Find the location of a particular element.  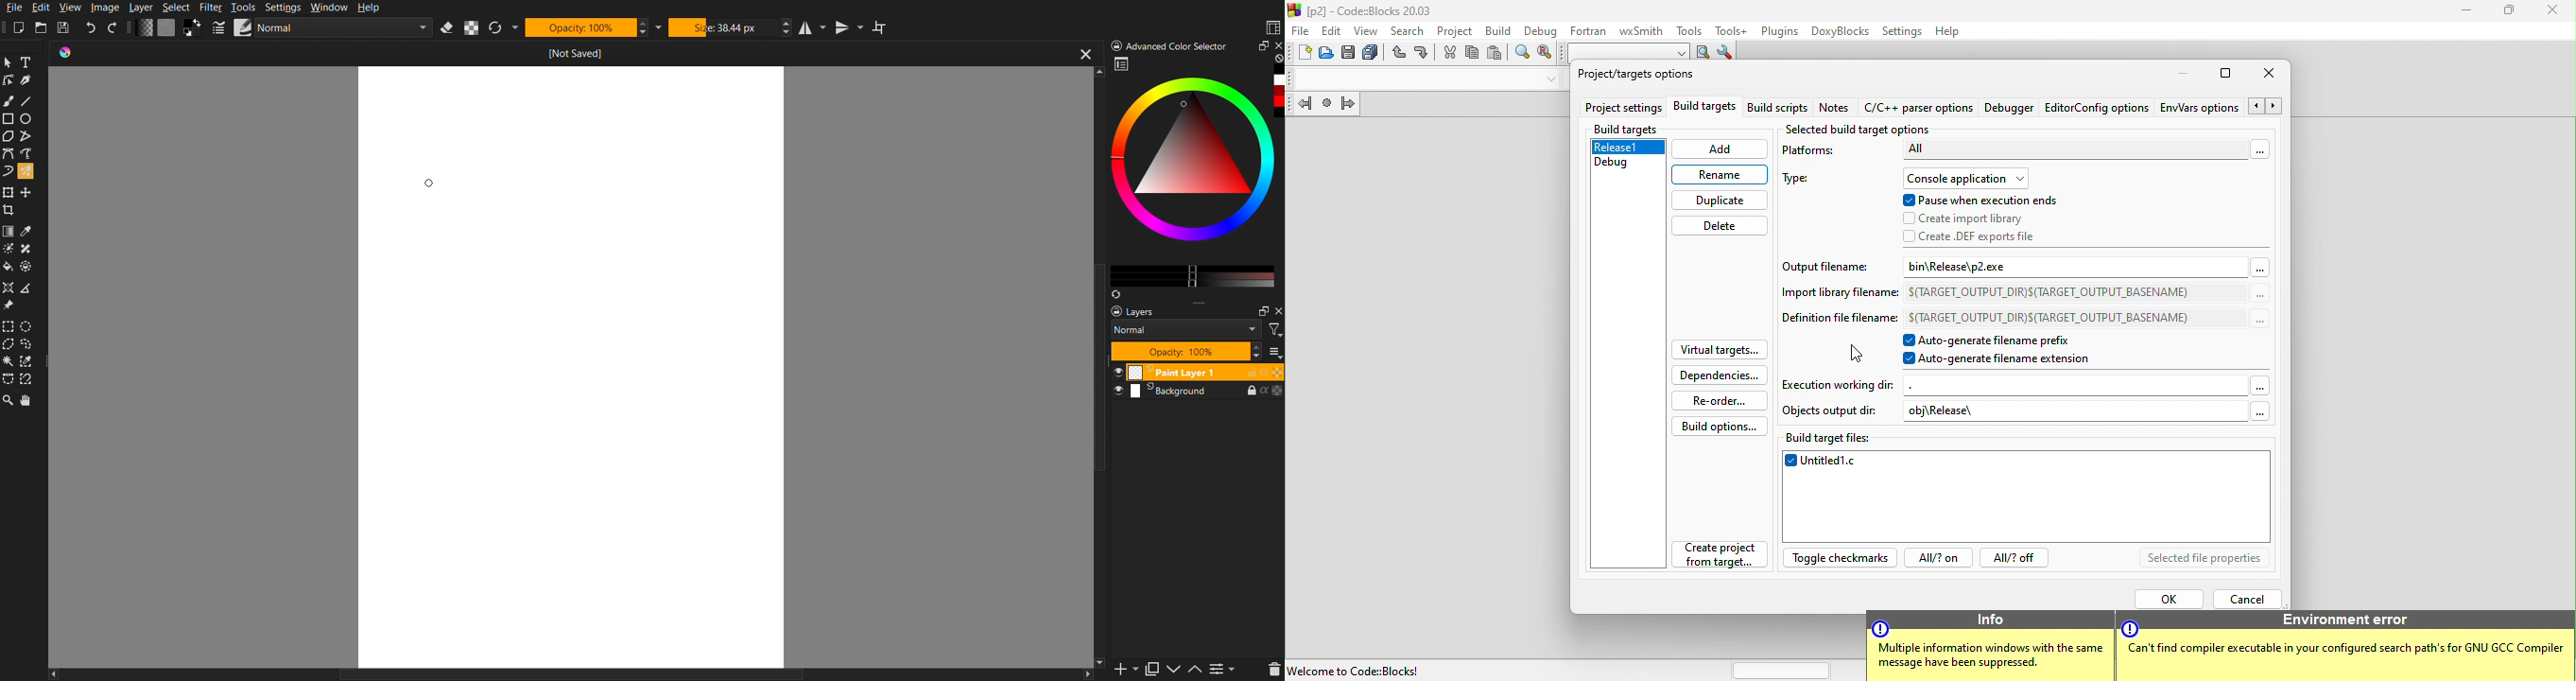

 is located at coordinates (1991, 659).